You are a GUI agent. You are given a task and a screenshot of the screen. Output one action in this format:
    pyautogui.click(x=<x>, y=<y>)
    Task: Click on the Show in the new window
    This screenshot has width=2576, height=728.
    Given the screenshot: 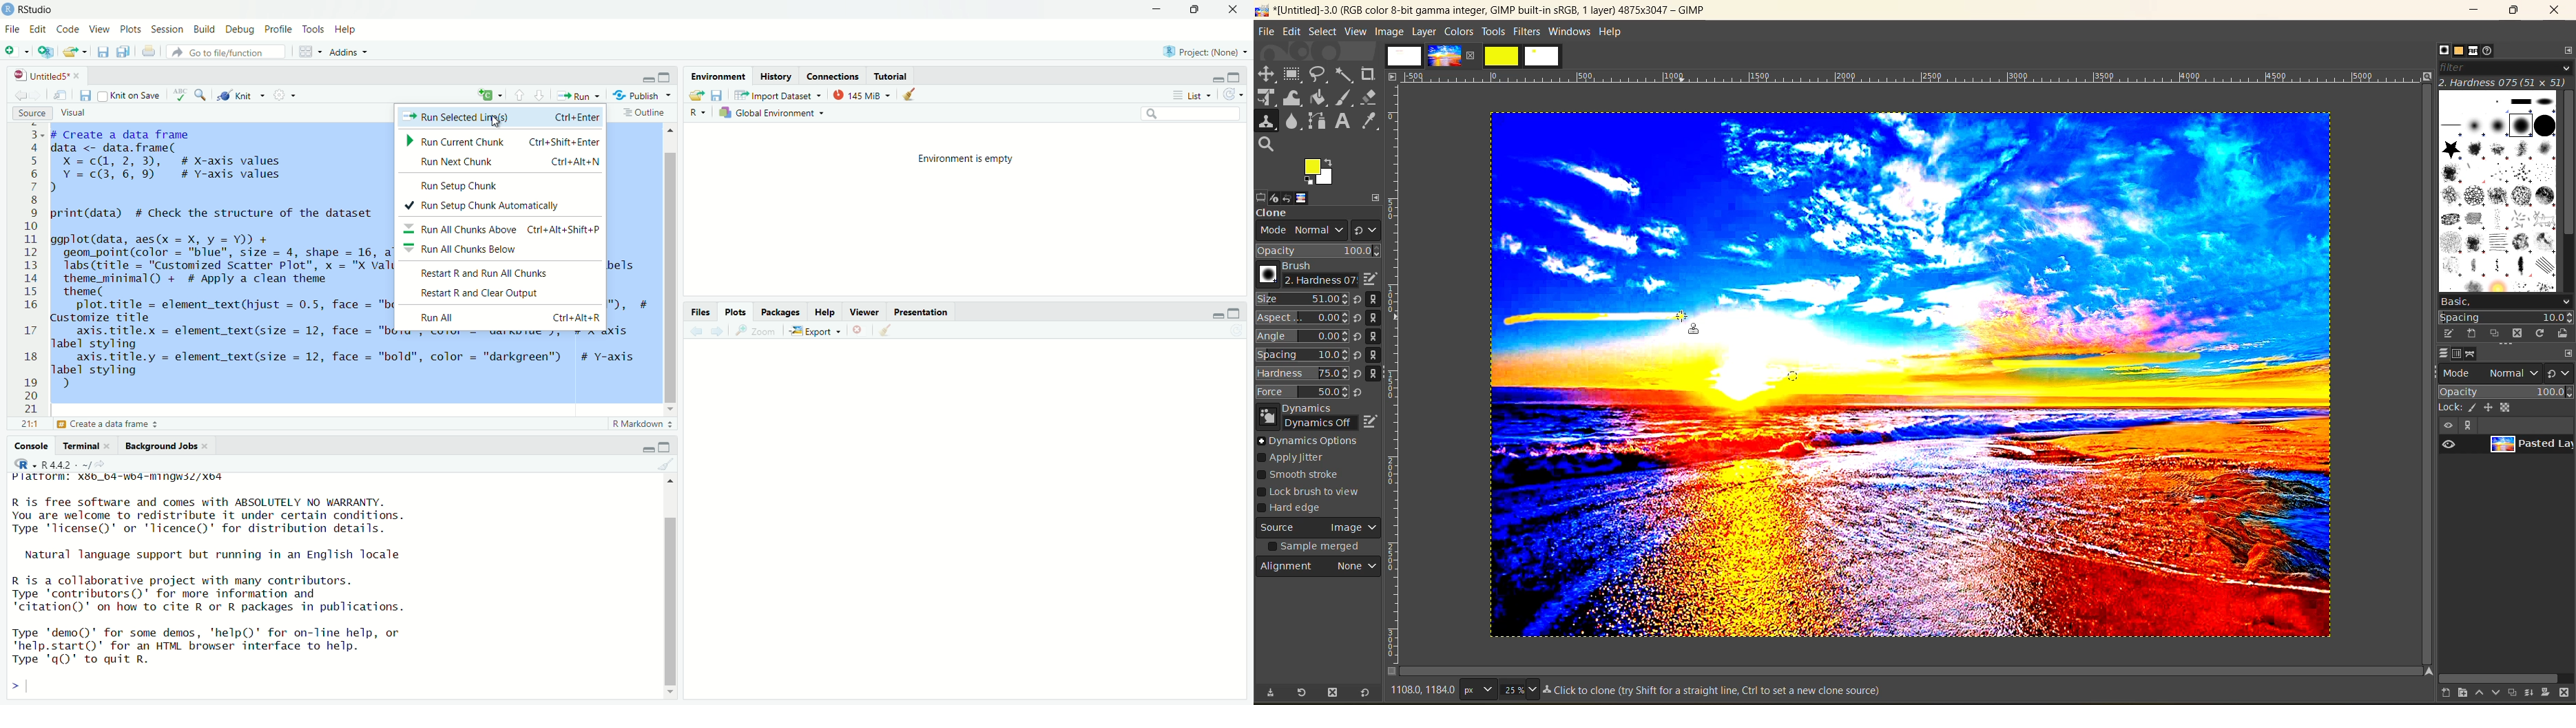 What is the action you would take?
    pyautogui.click(x=61, y=99)
    